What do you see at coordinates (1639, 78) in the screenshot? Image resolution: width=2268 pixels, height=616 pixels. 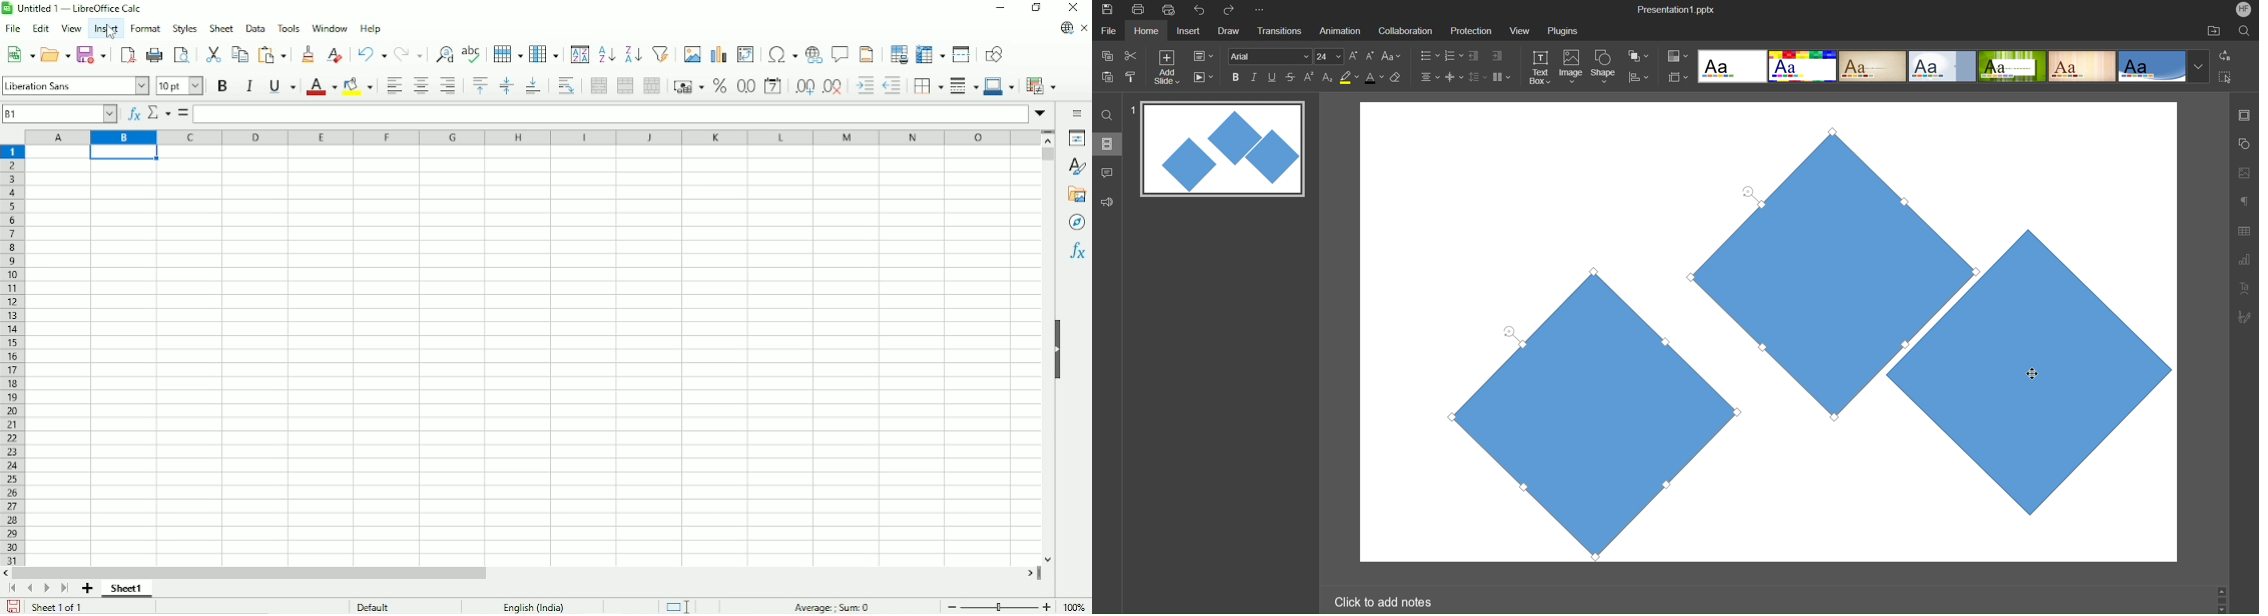 I see `Align` at bounding box center [1639, 78].